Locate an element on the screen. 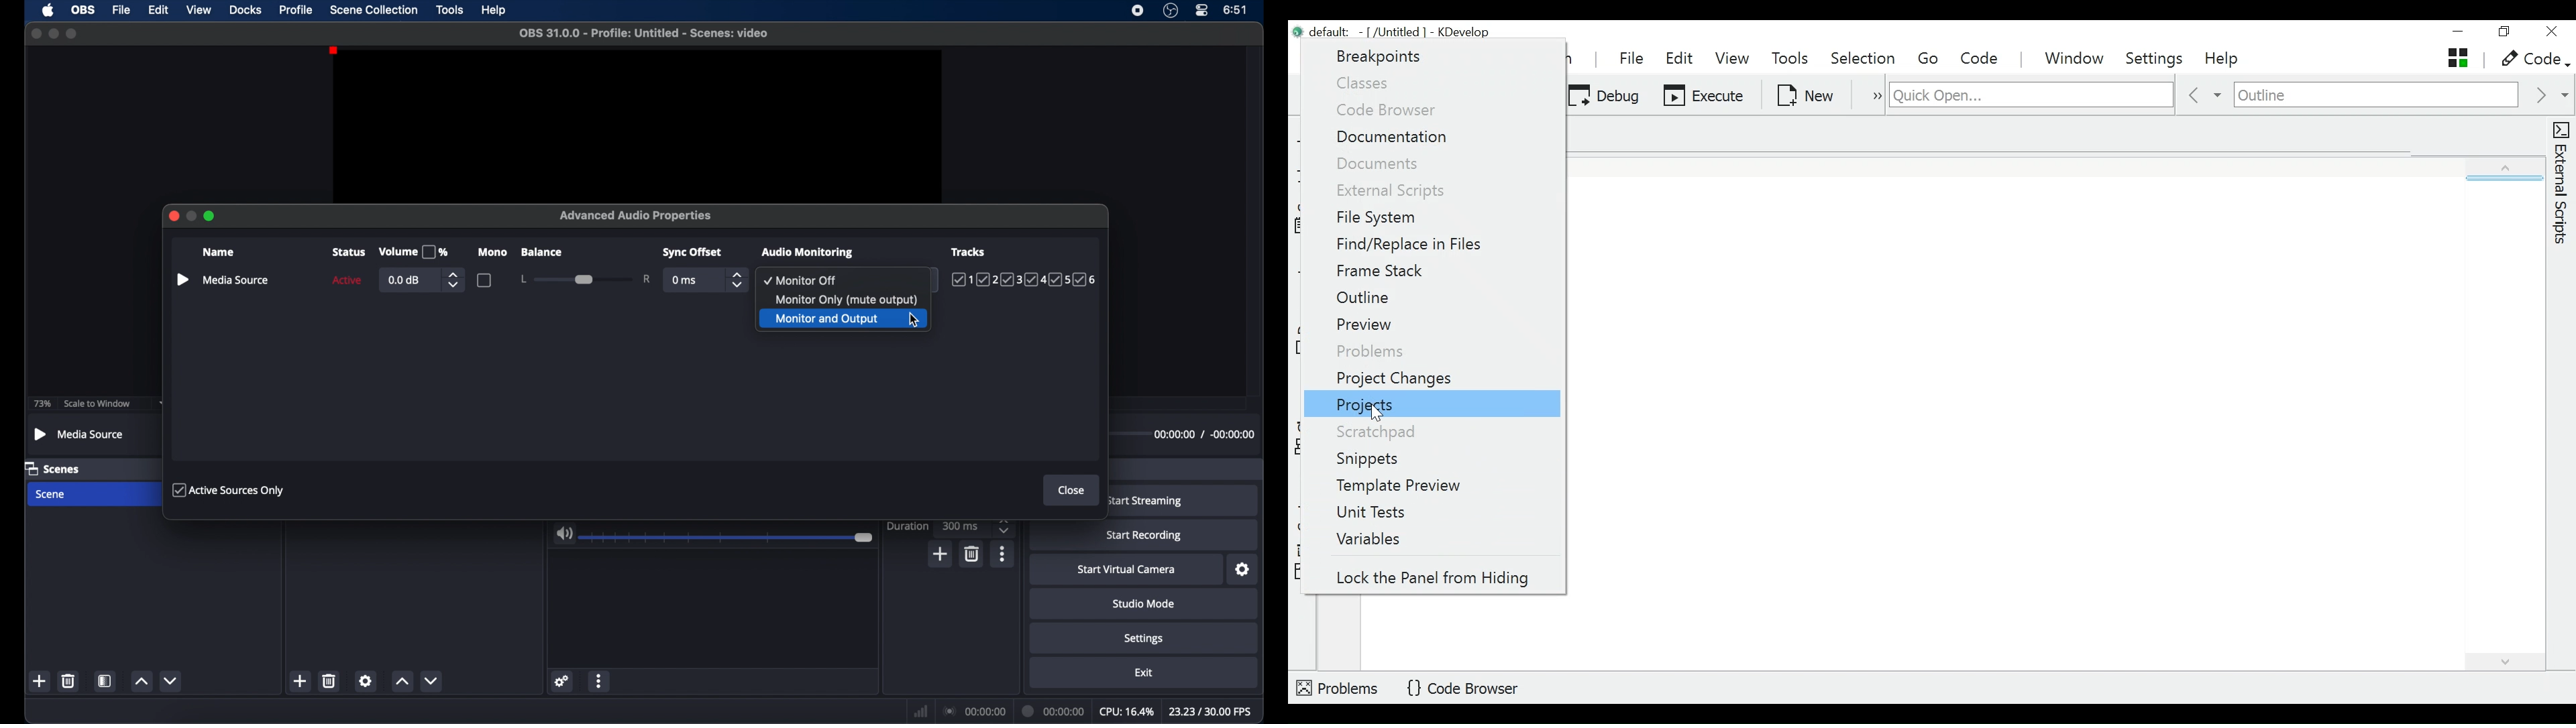  filename is located at coordinates (645, 34).